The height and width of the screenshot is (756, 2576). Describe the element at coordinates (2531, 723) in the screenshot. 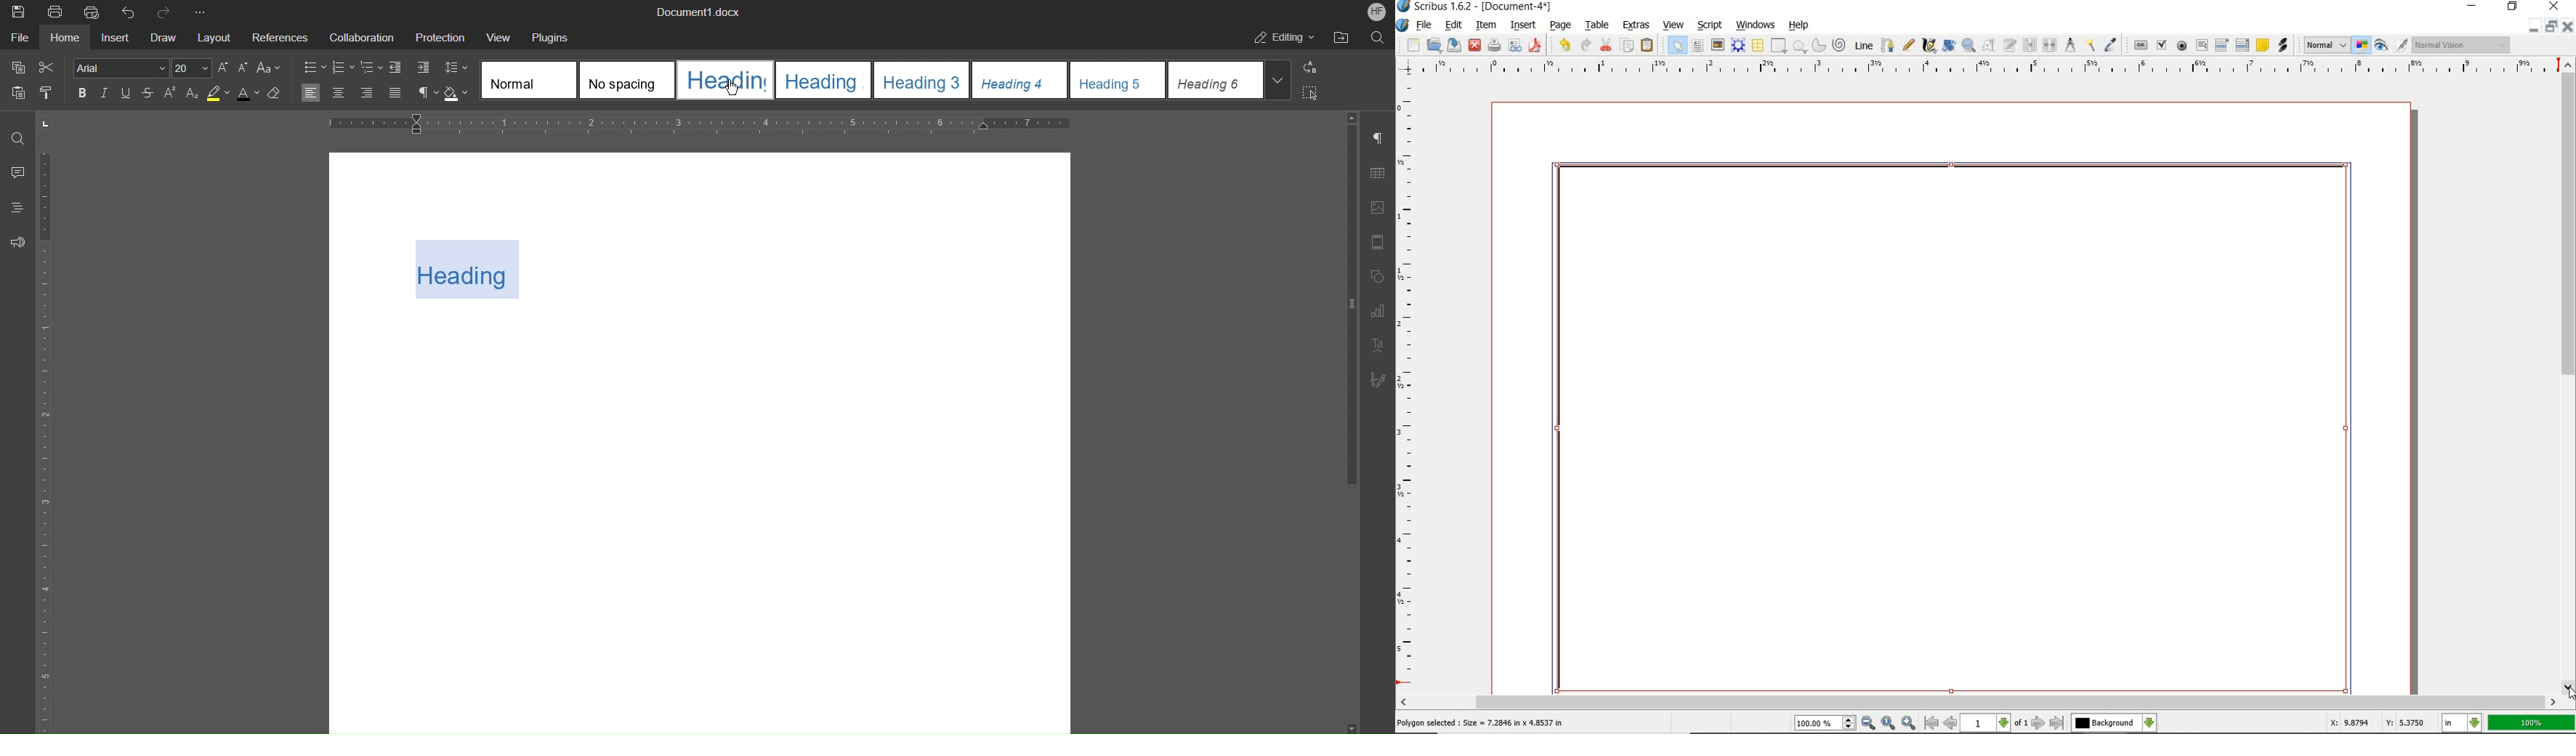

I see `100%` at that location.